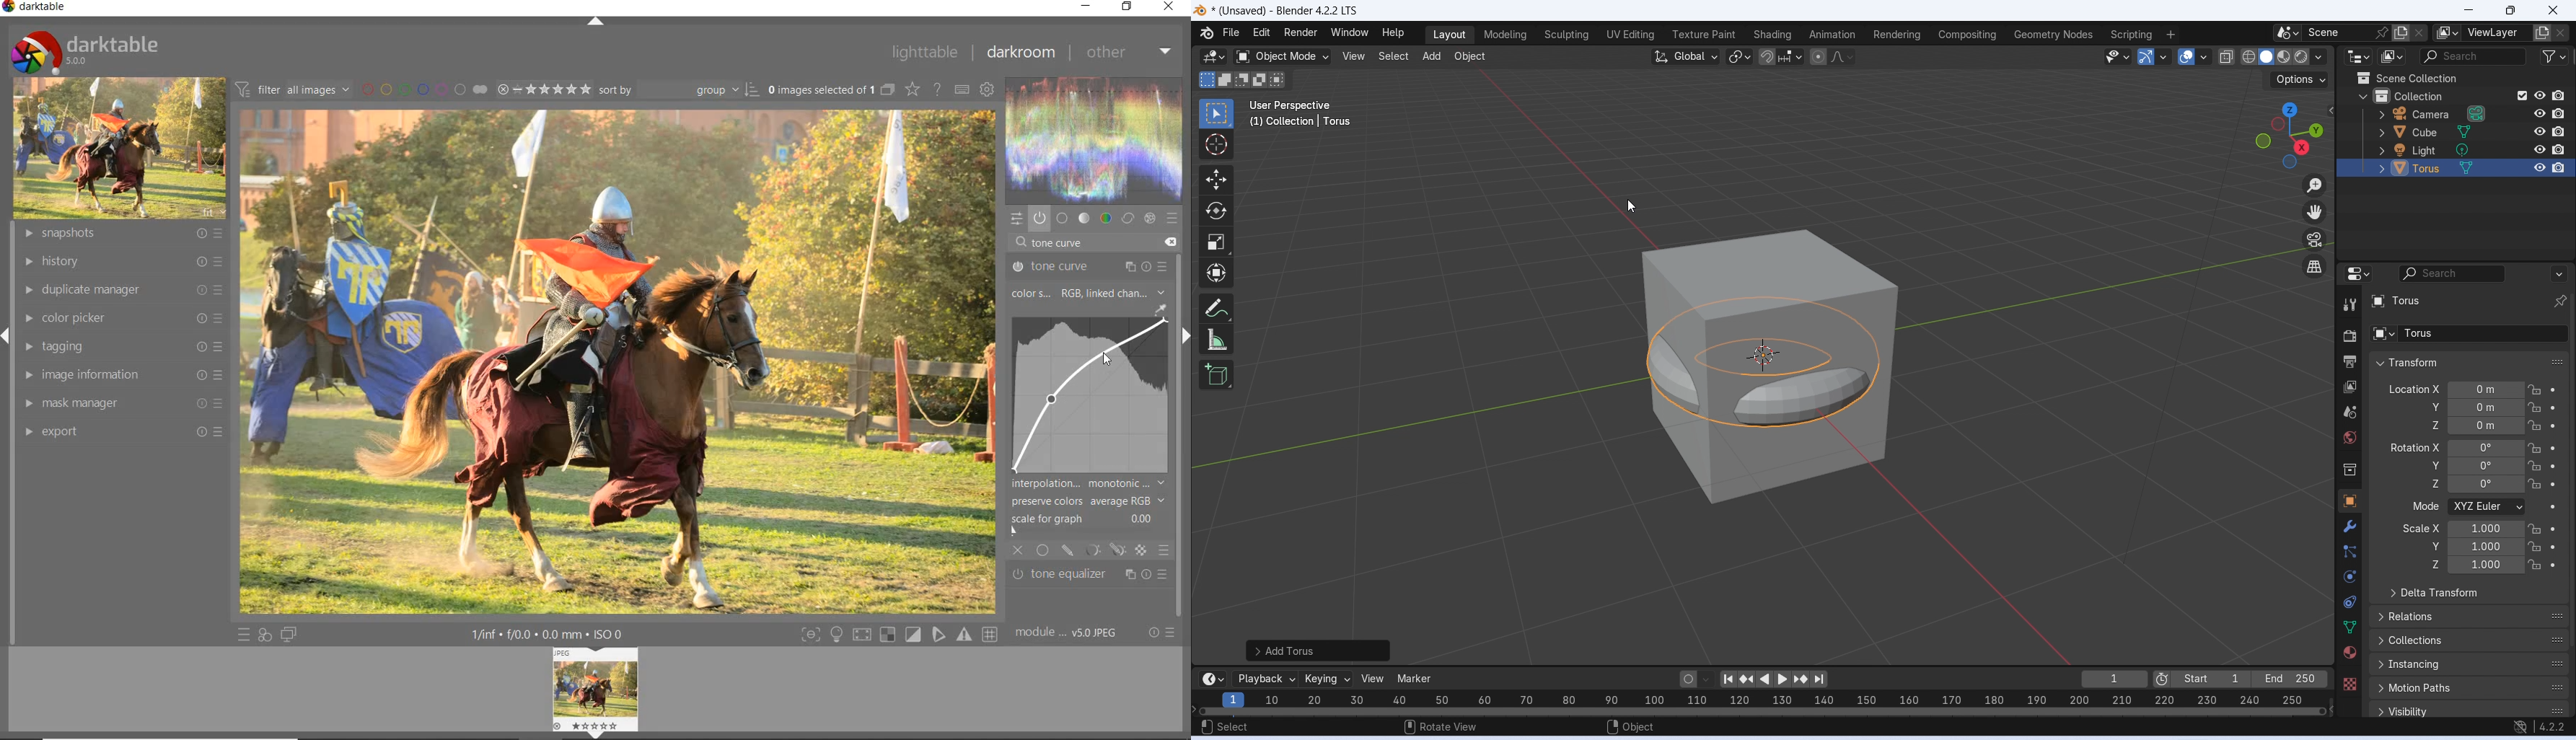  I want to click on filter all images, so click(292, 89).